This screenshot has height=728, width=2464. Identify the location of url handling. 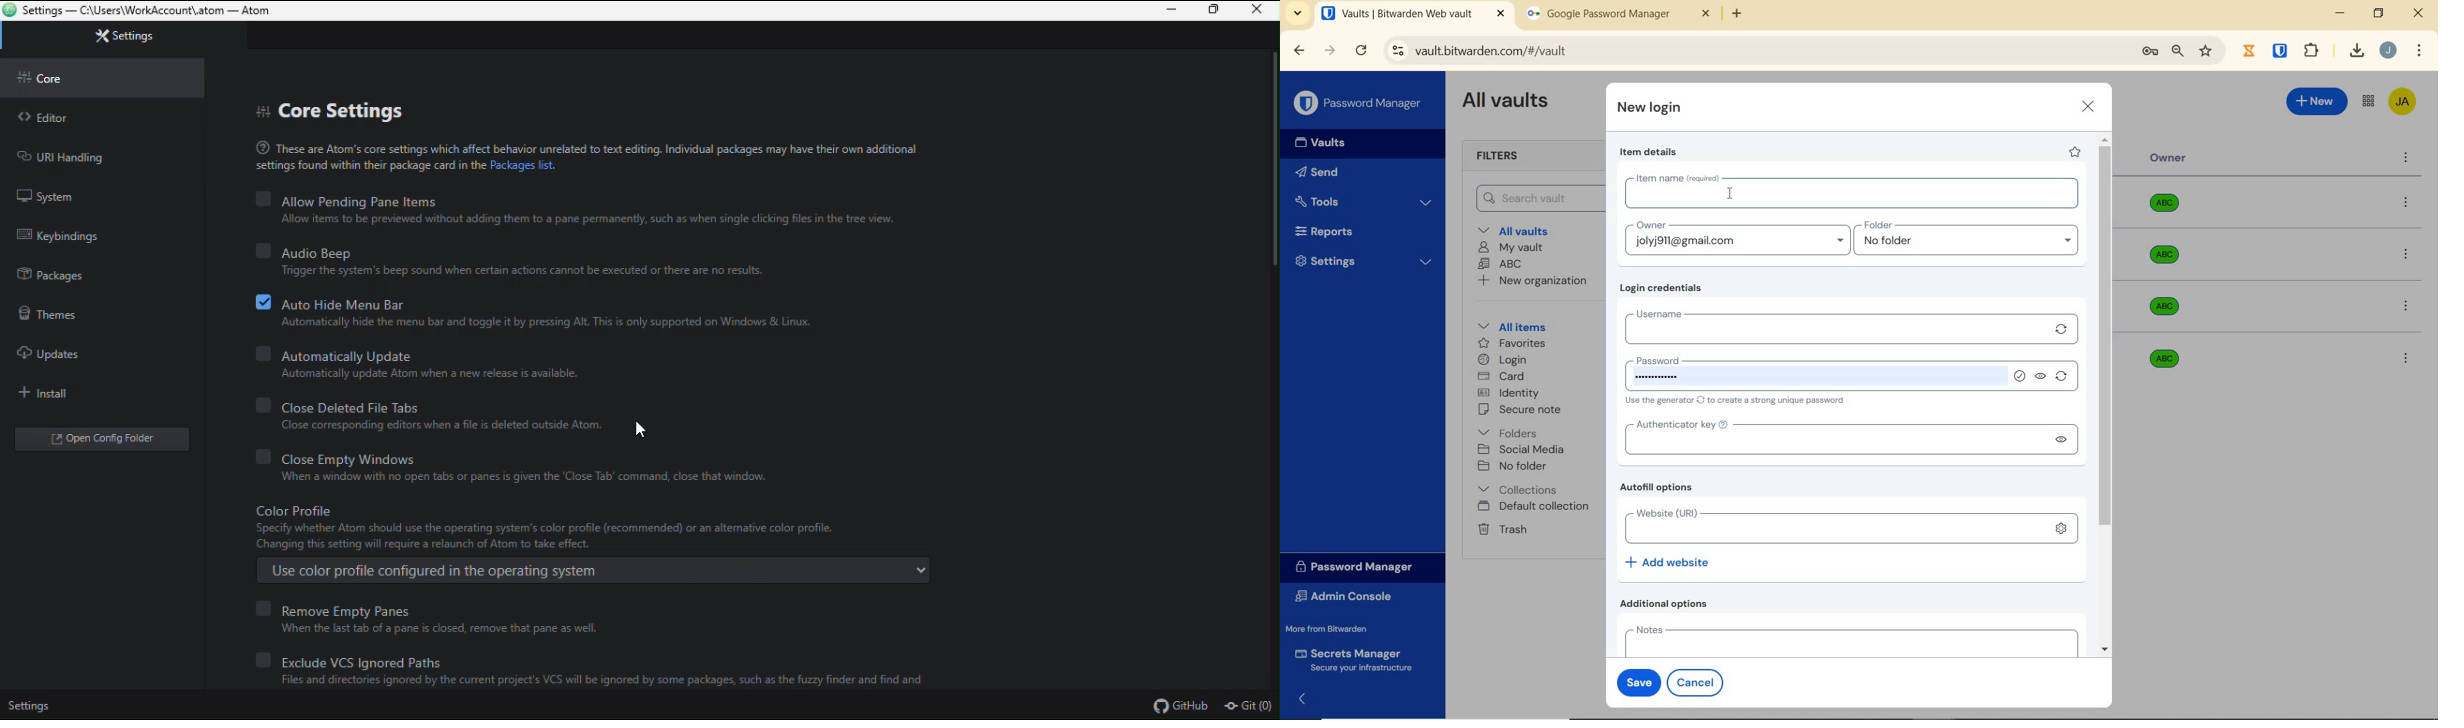
(105, 154).